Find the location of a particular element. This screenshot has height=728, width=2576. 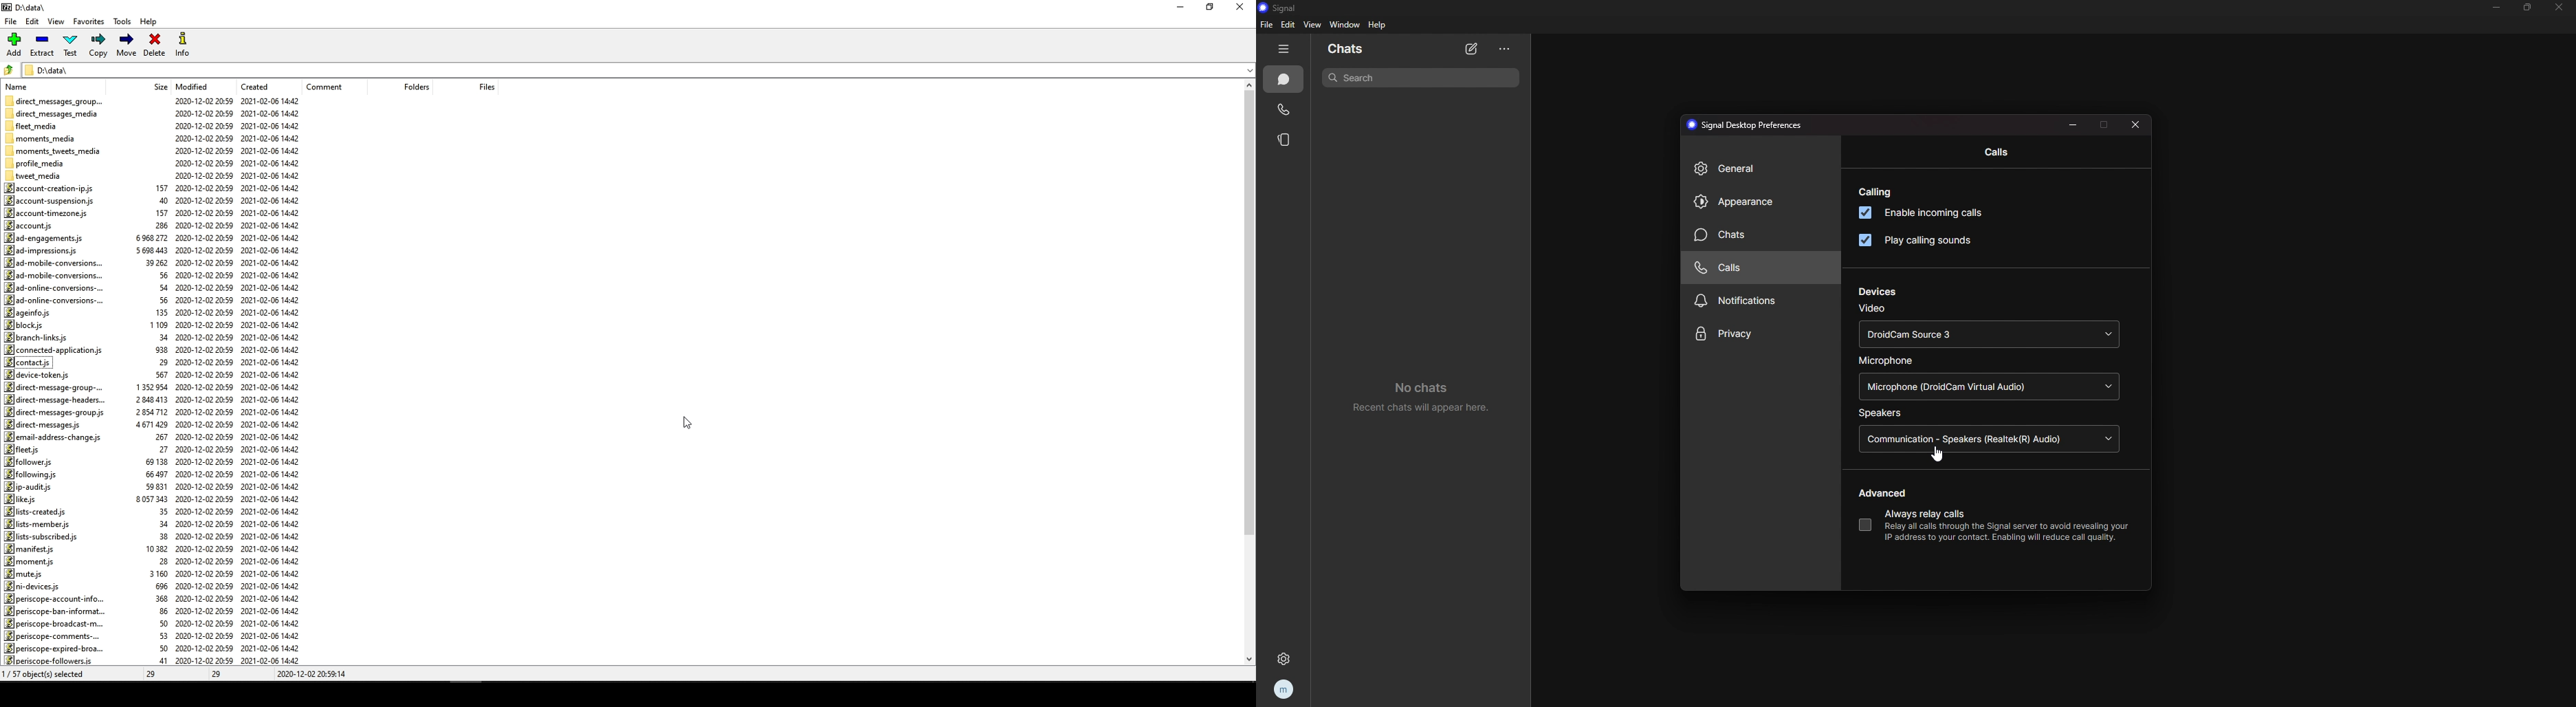

general is located at coordinates (1757, 168).